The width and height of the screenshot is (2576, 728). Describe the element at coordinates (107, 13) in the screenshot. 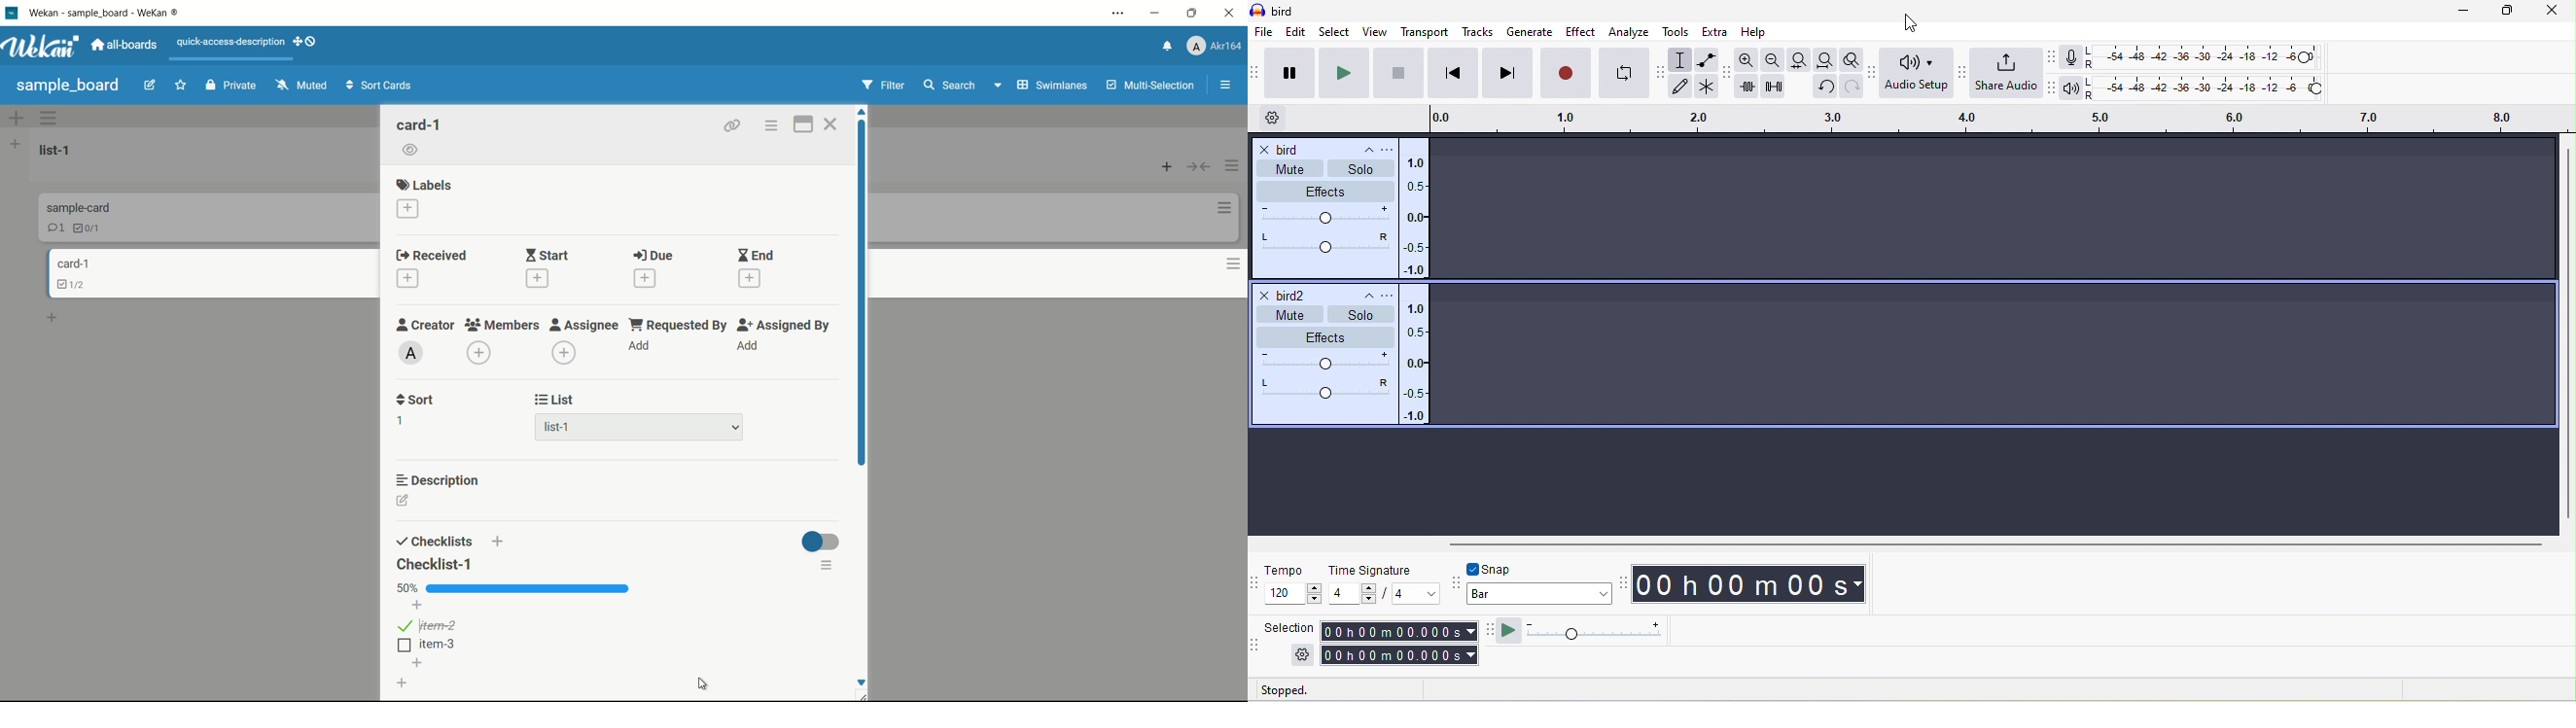

I see `Wekan - sample_board - Wekan` at that location.